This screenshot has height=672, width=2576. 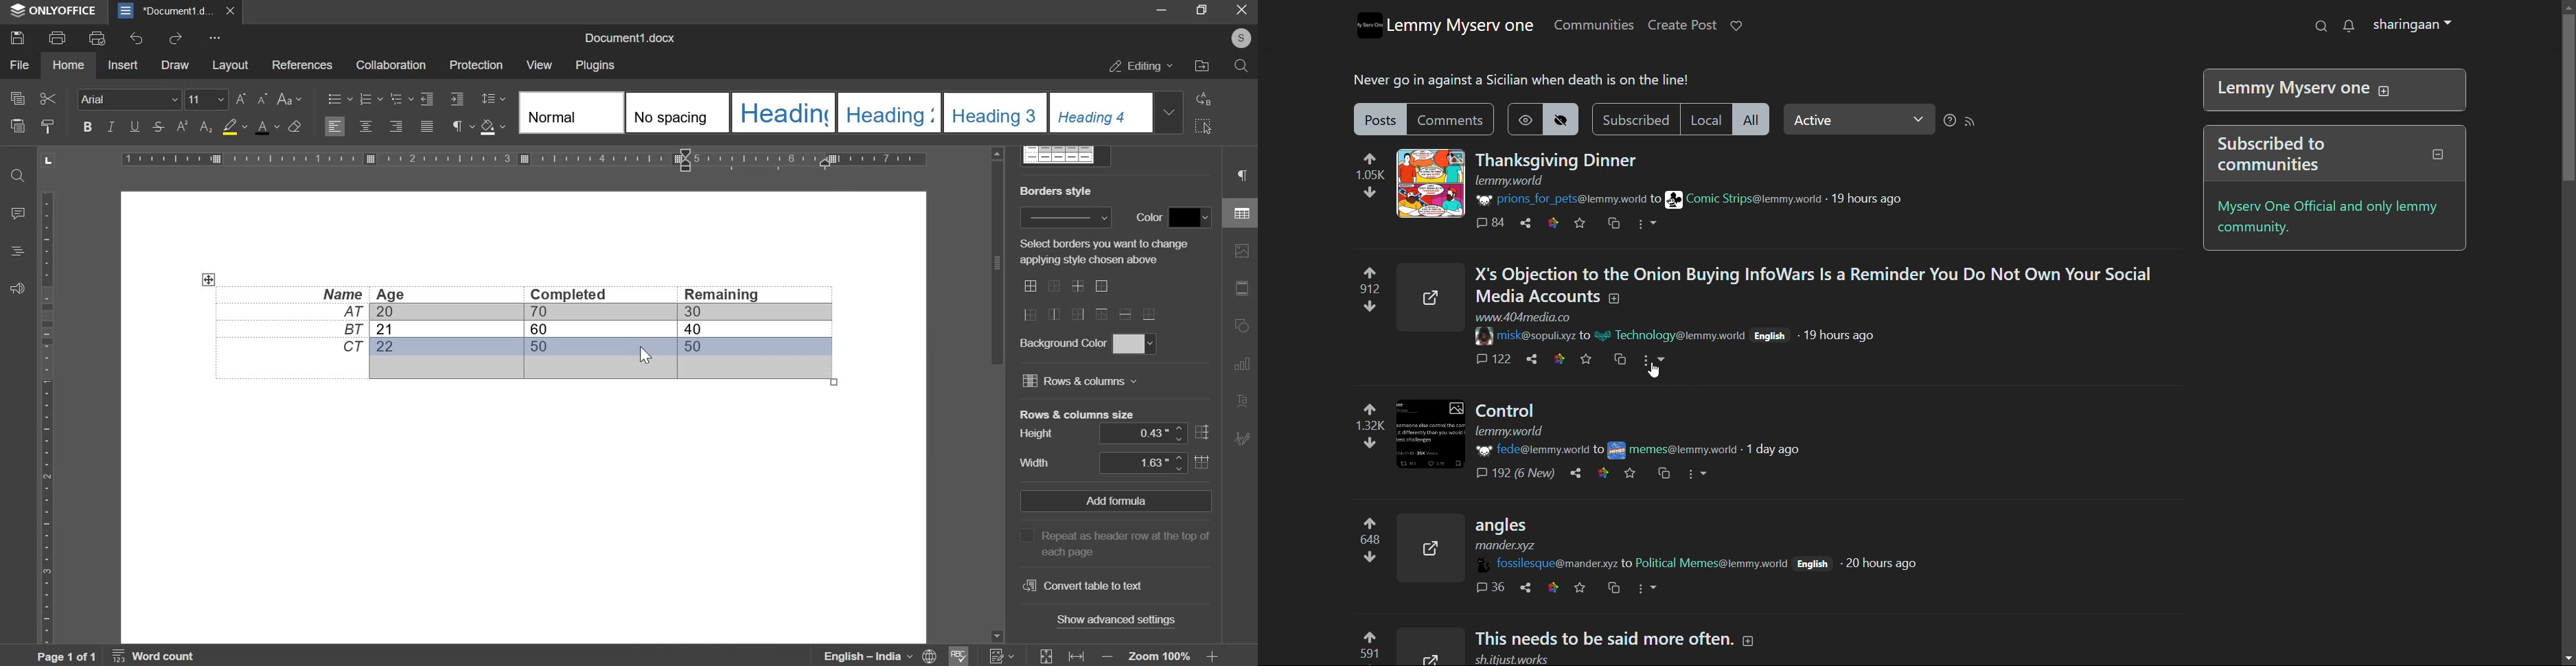 I want to click on subscribed, so click(x=1634, y=119).